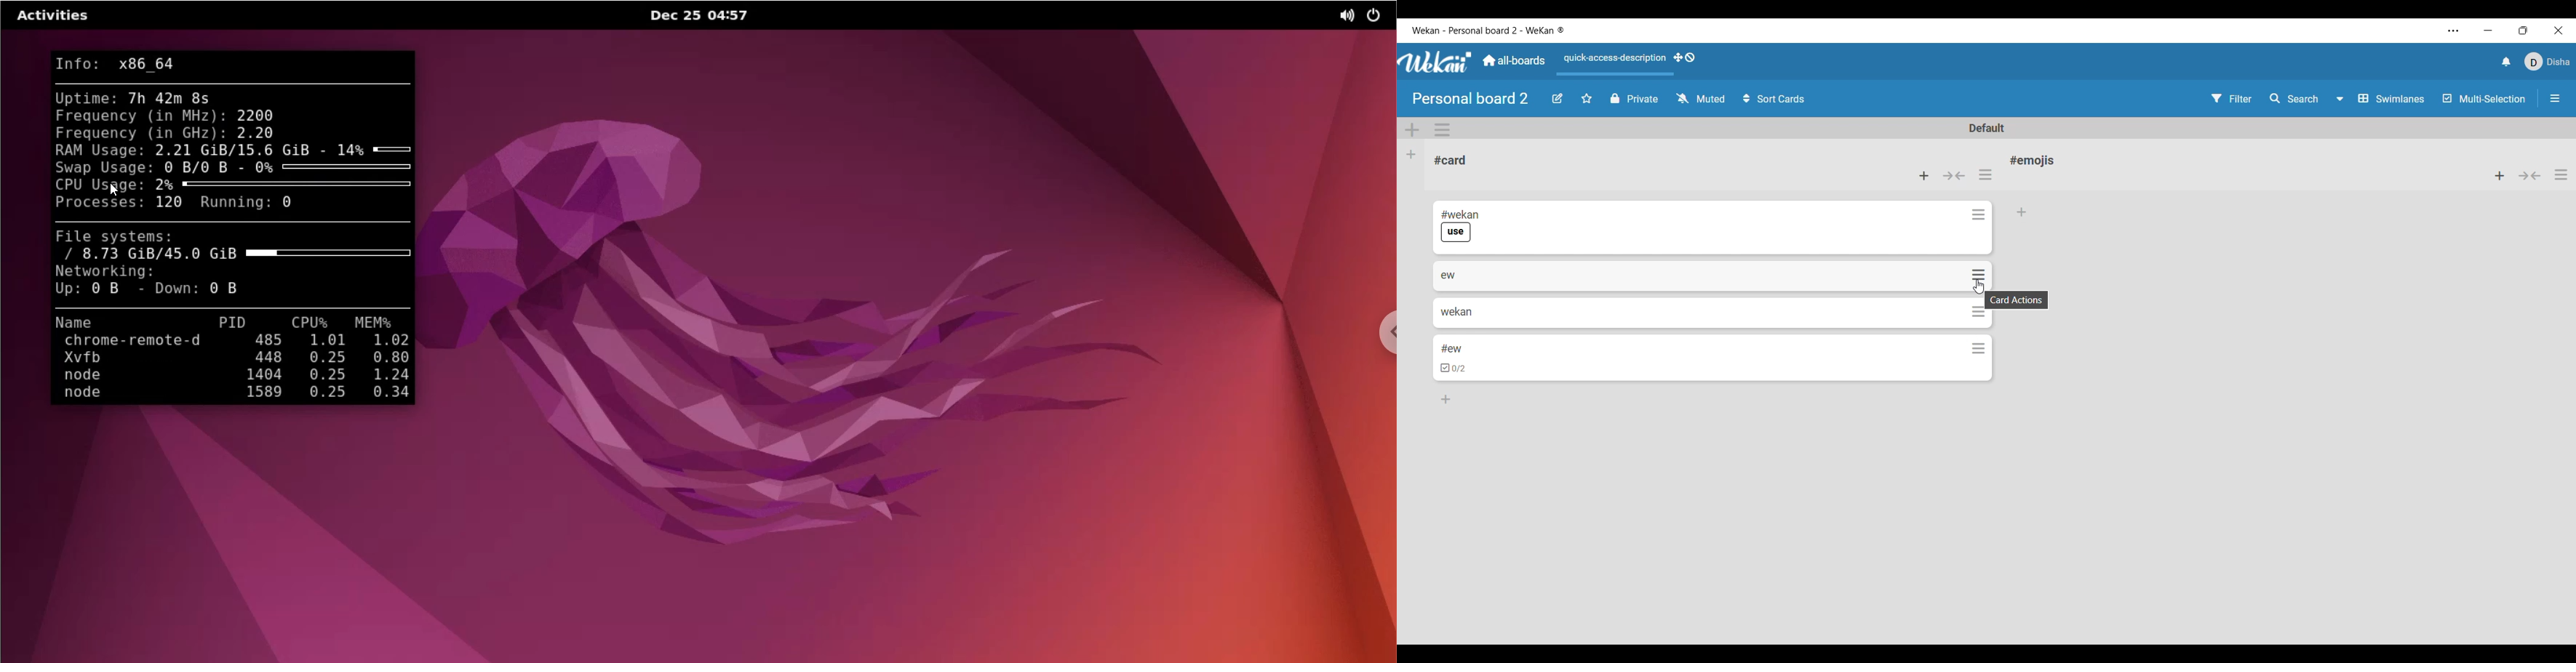 This screenshot has height=672, width=2576. What do you see at coordinates (2293, 98) in the screenshot?
I see `Search` at bounding box center [2293, 98].